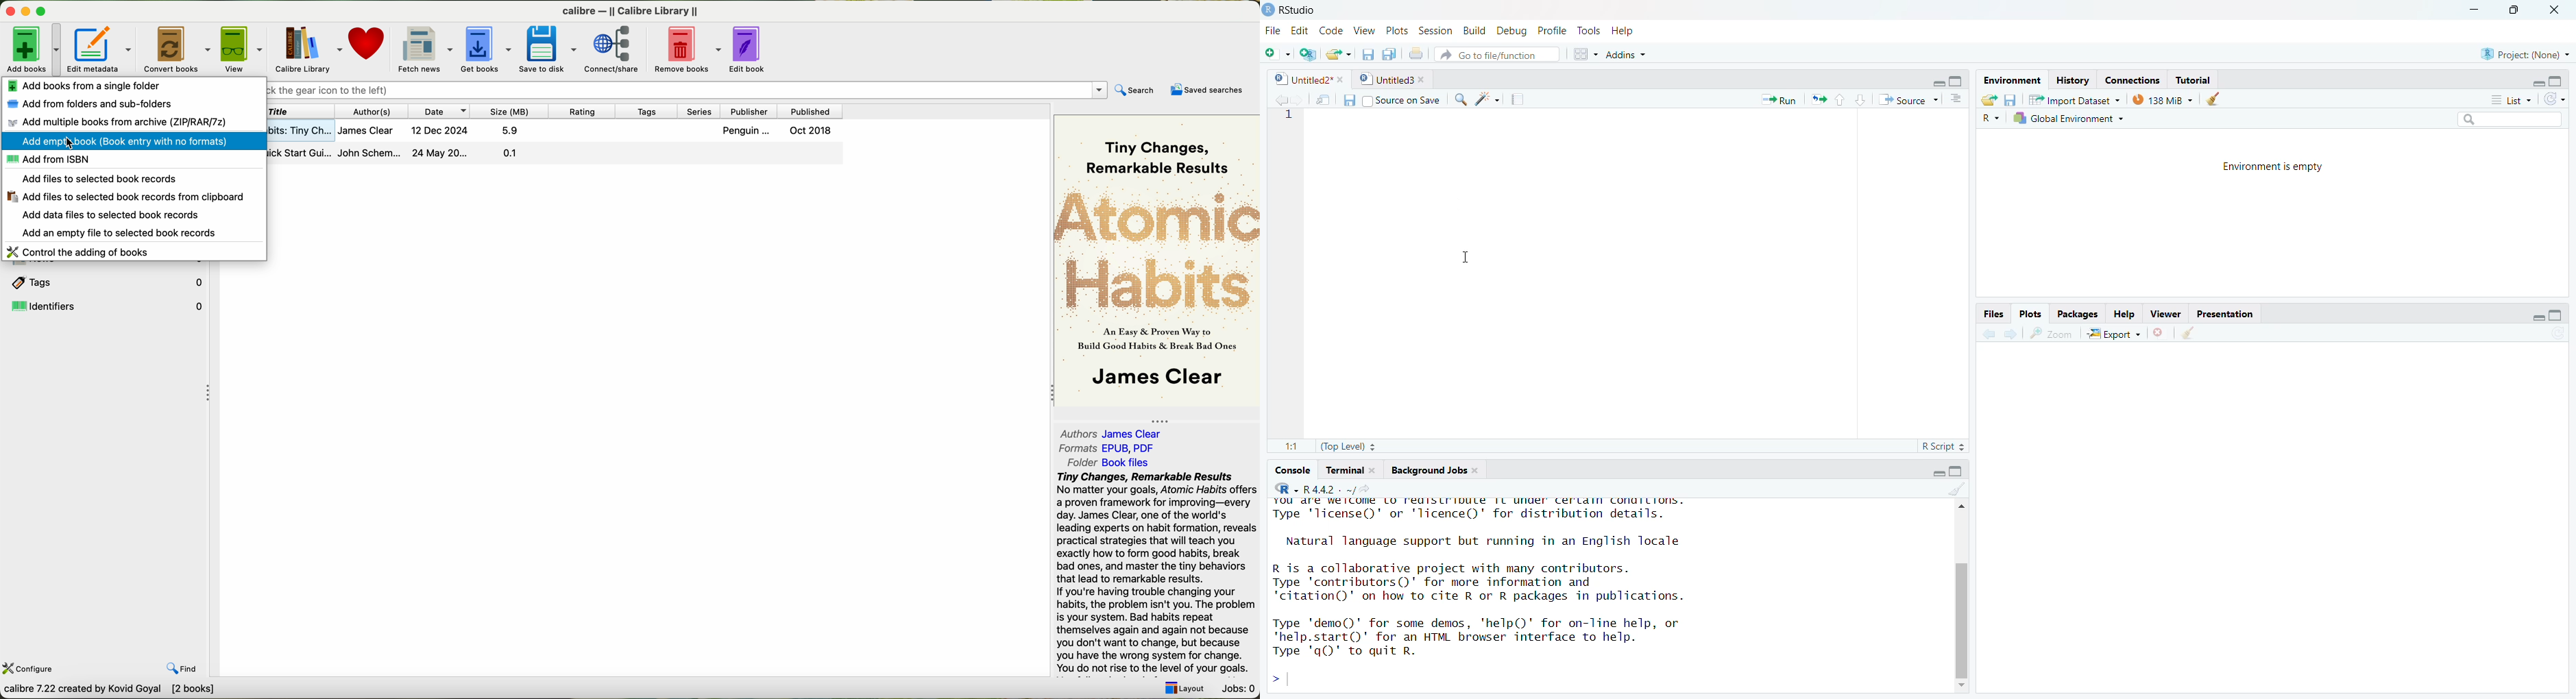 Image resolution: width=2576 pixels, height=700 pixels. I want to click on Clear viewer, so click(2196, 334).